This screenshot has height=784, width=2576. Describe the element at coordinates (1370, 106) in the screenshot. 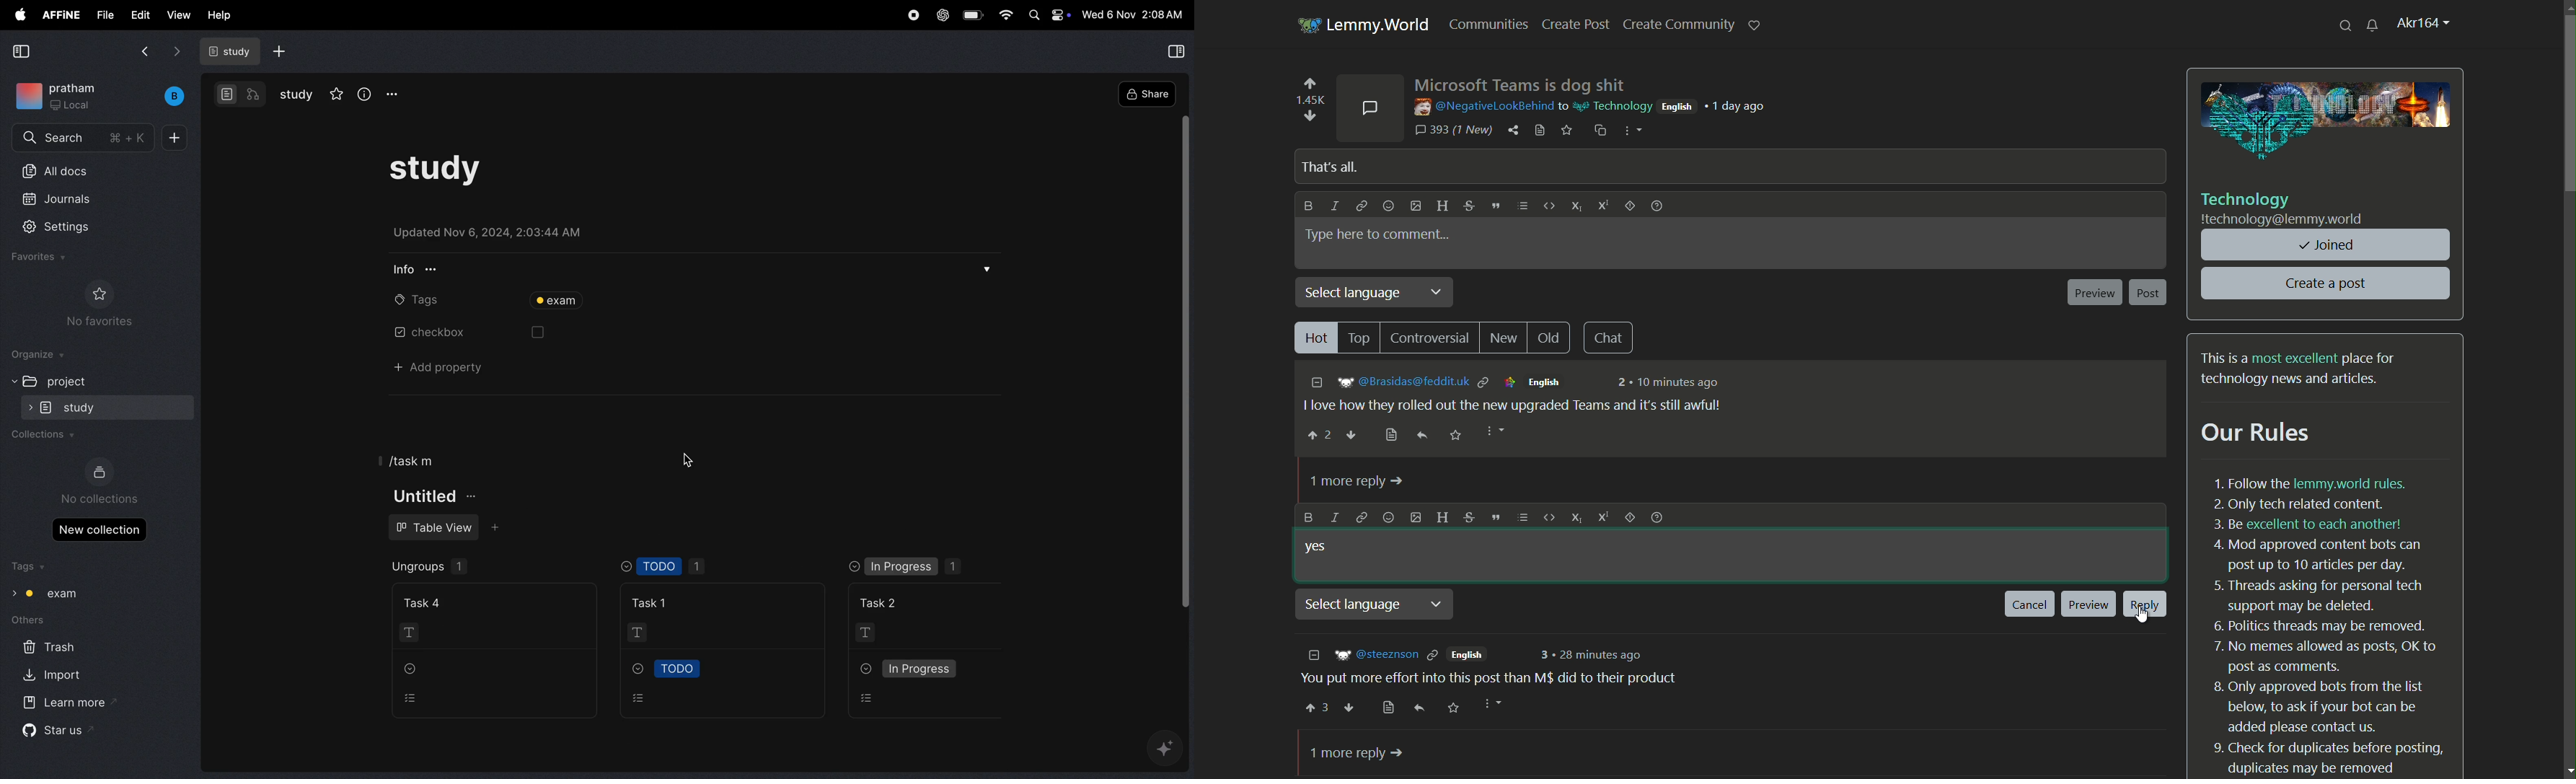

I see `comments` at that location.